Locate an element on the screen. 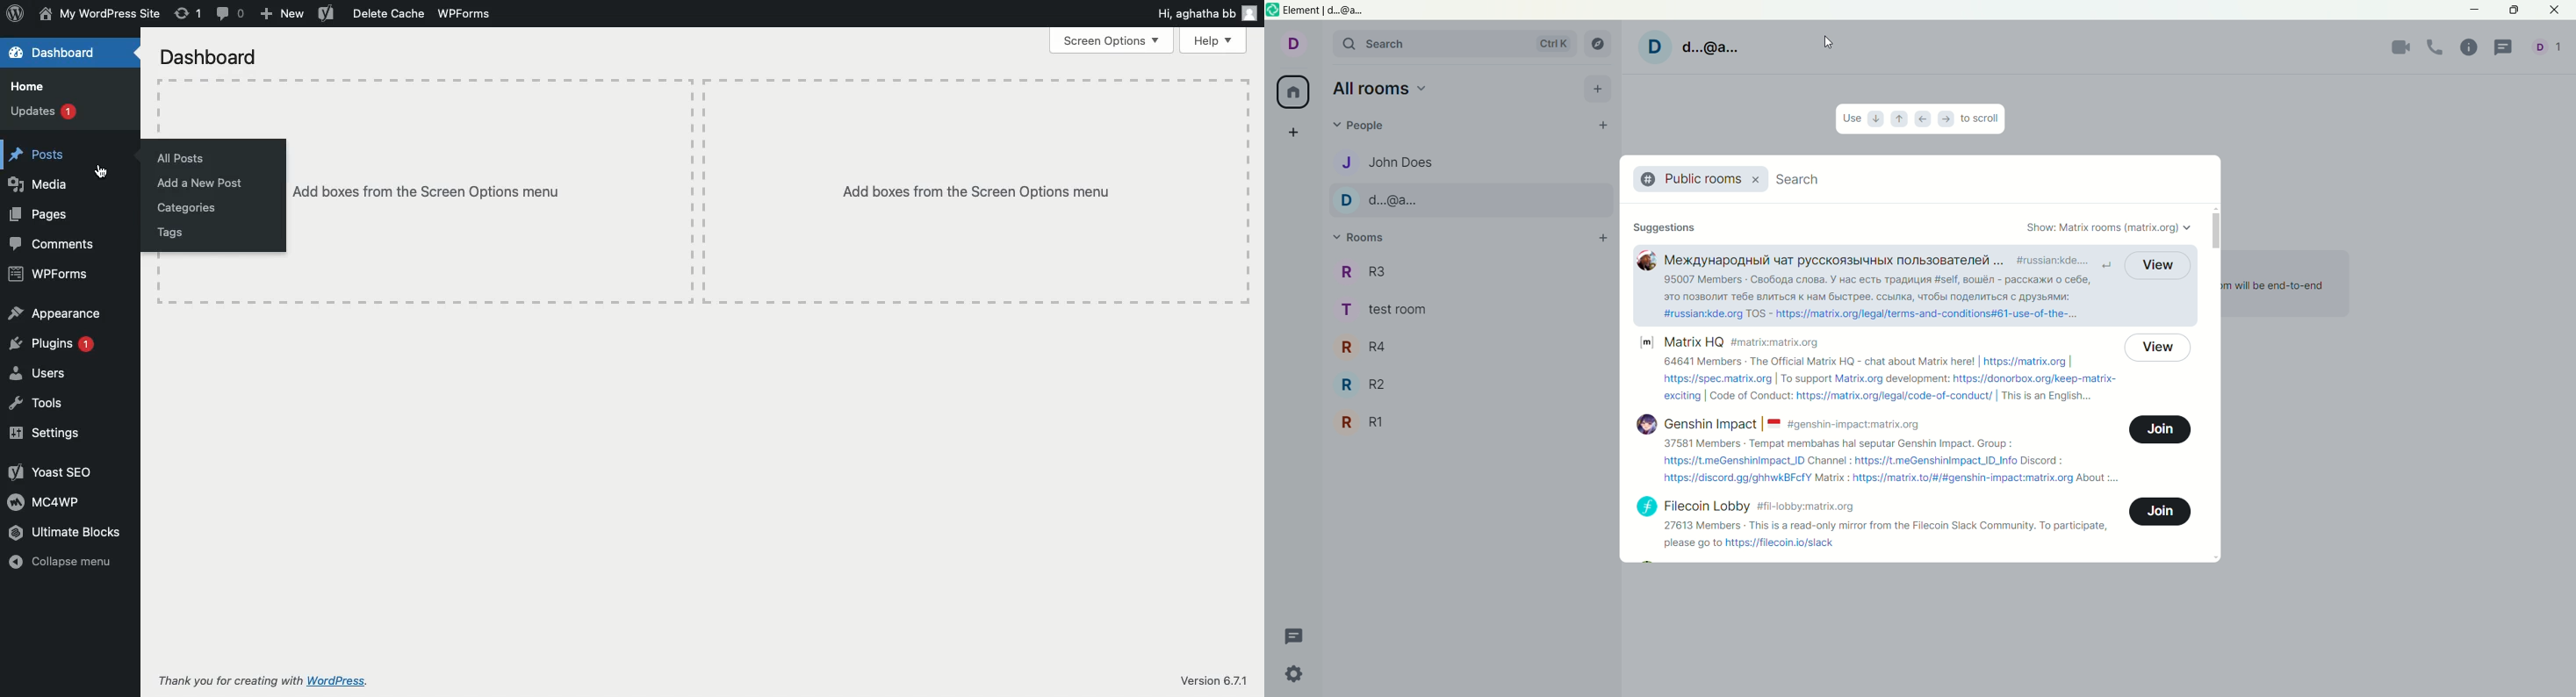  Filecoin Lobby is located at coordinates (1708, 506).